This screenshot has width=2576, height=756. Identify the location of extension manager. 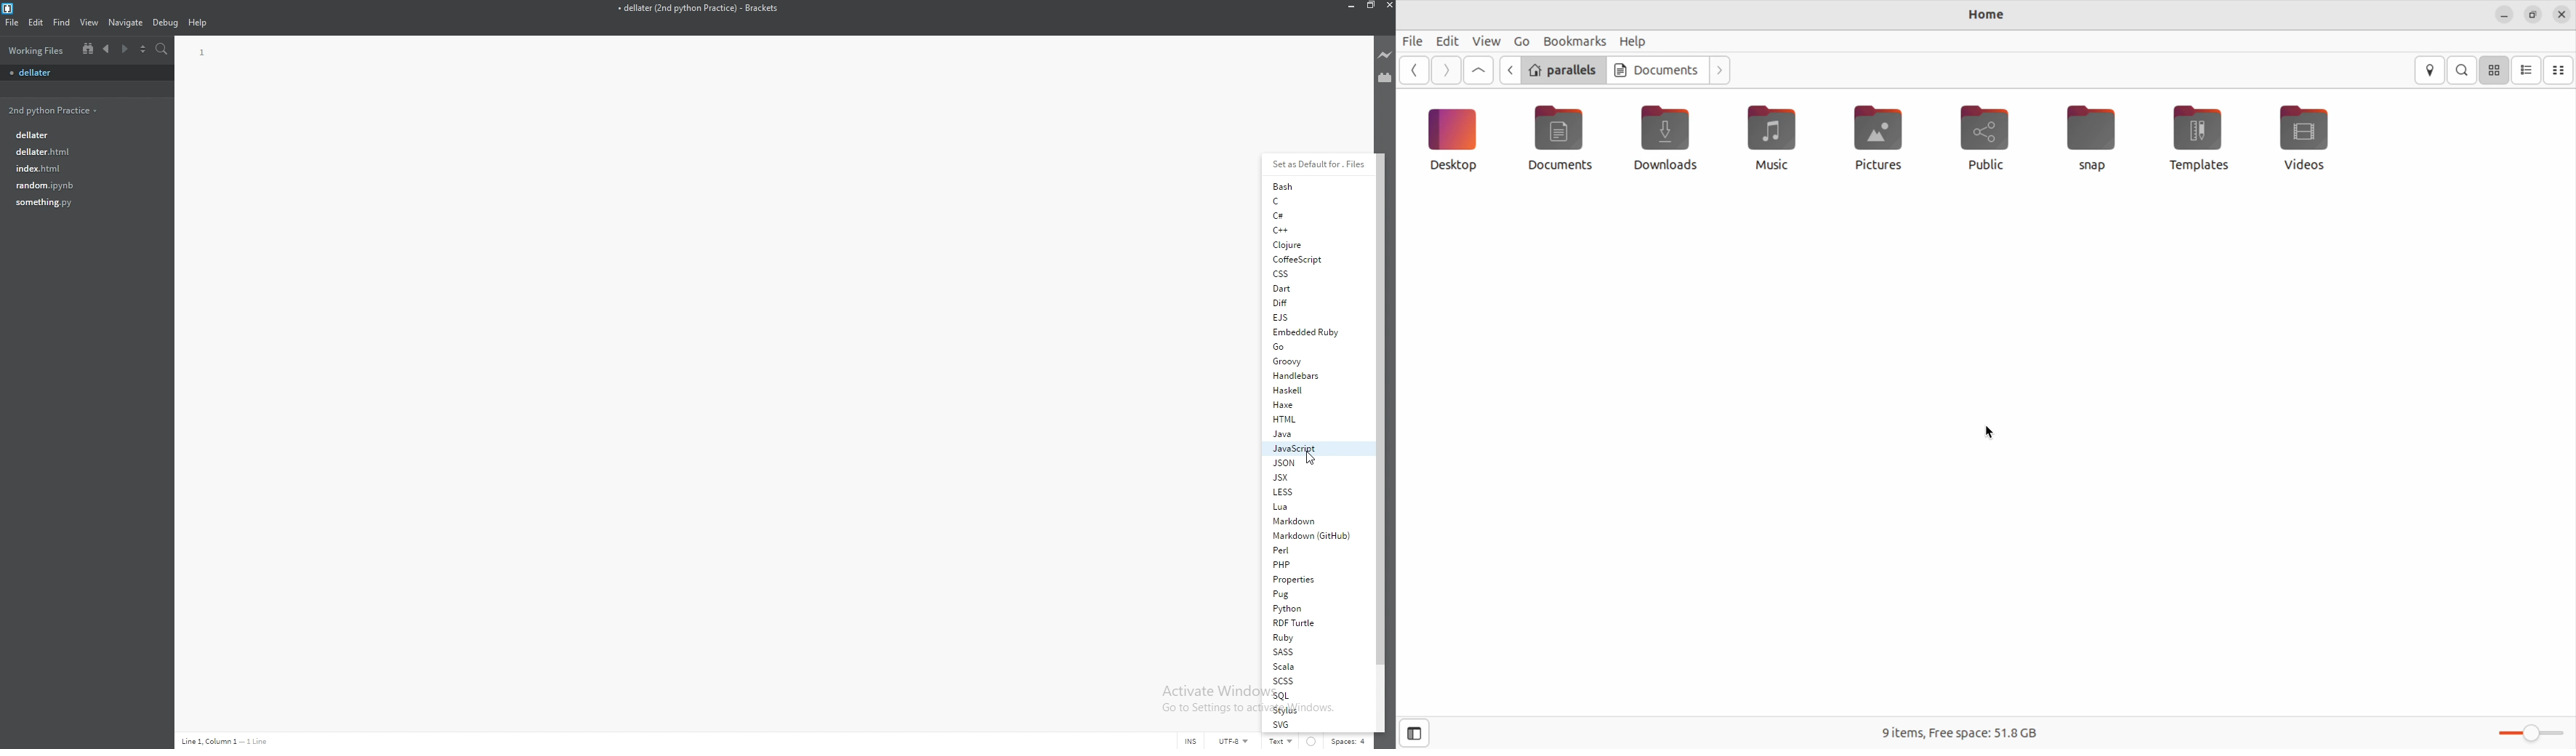
(1384, 76).